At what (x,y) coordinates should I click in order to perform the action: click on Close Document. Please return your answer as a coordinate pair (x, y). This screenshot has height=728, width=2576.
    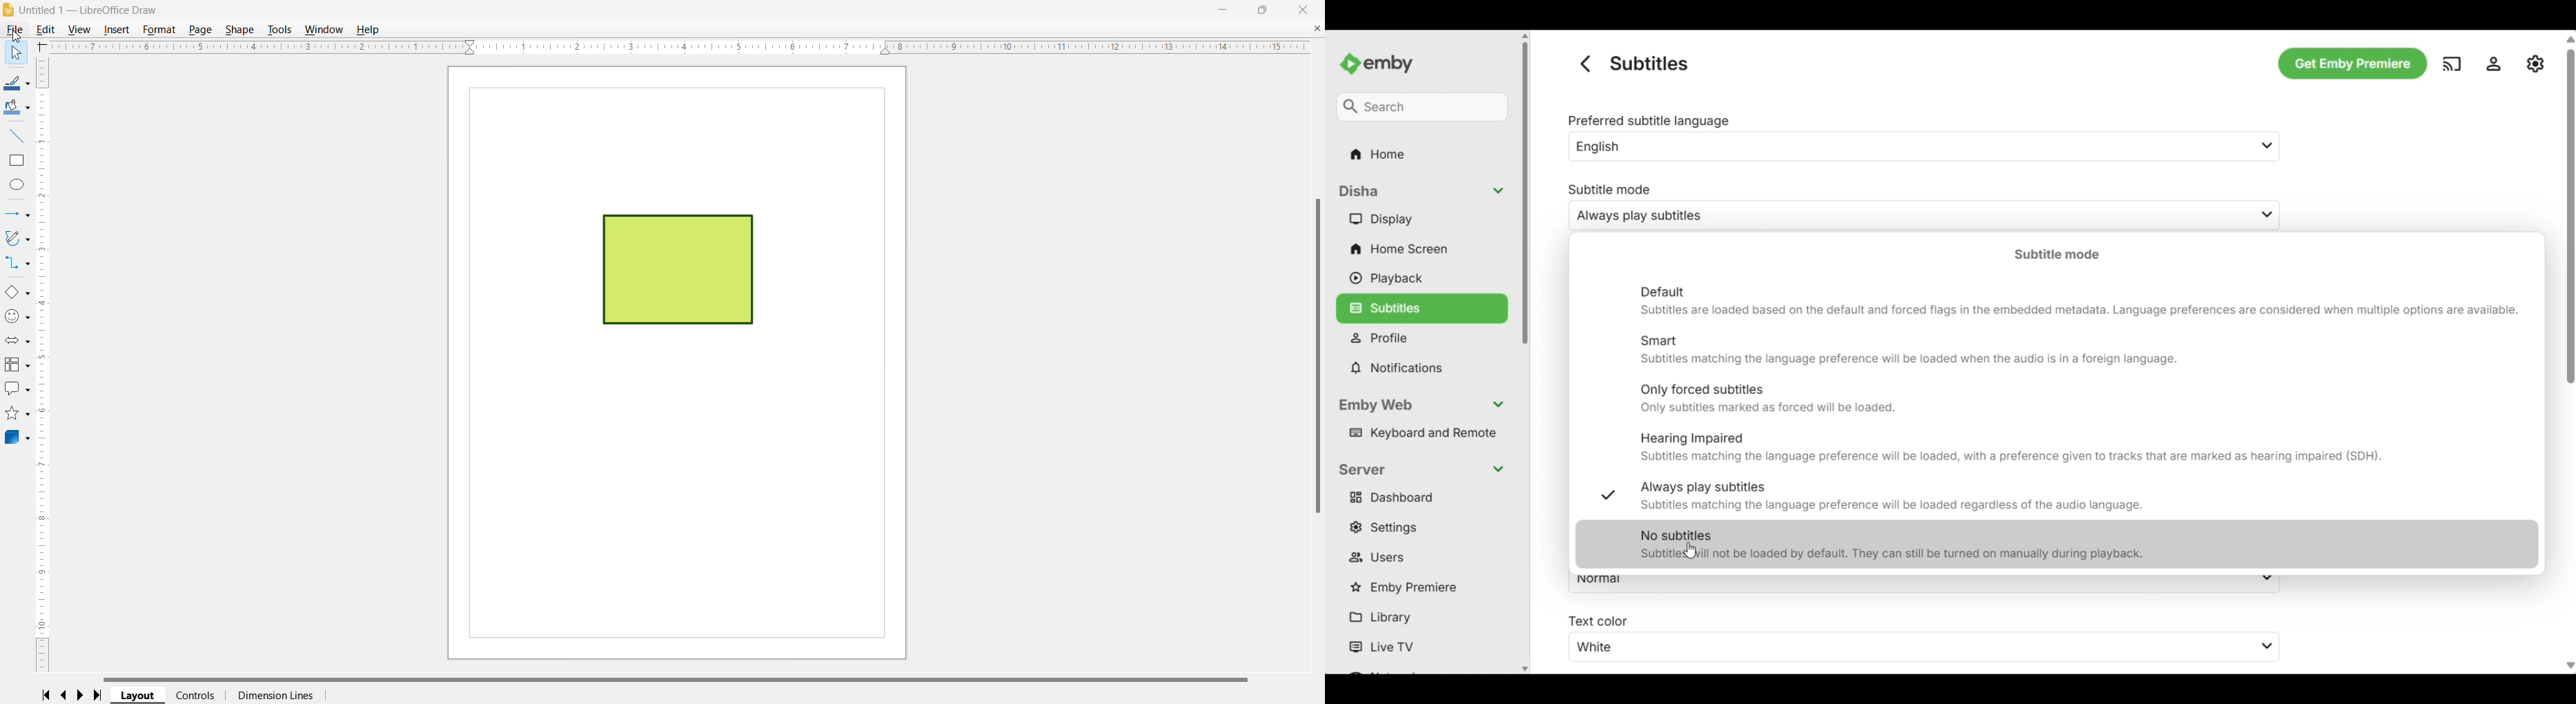
    Looking at the image, I should click on (1317, 29).